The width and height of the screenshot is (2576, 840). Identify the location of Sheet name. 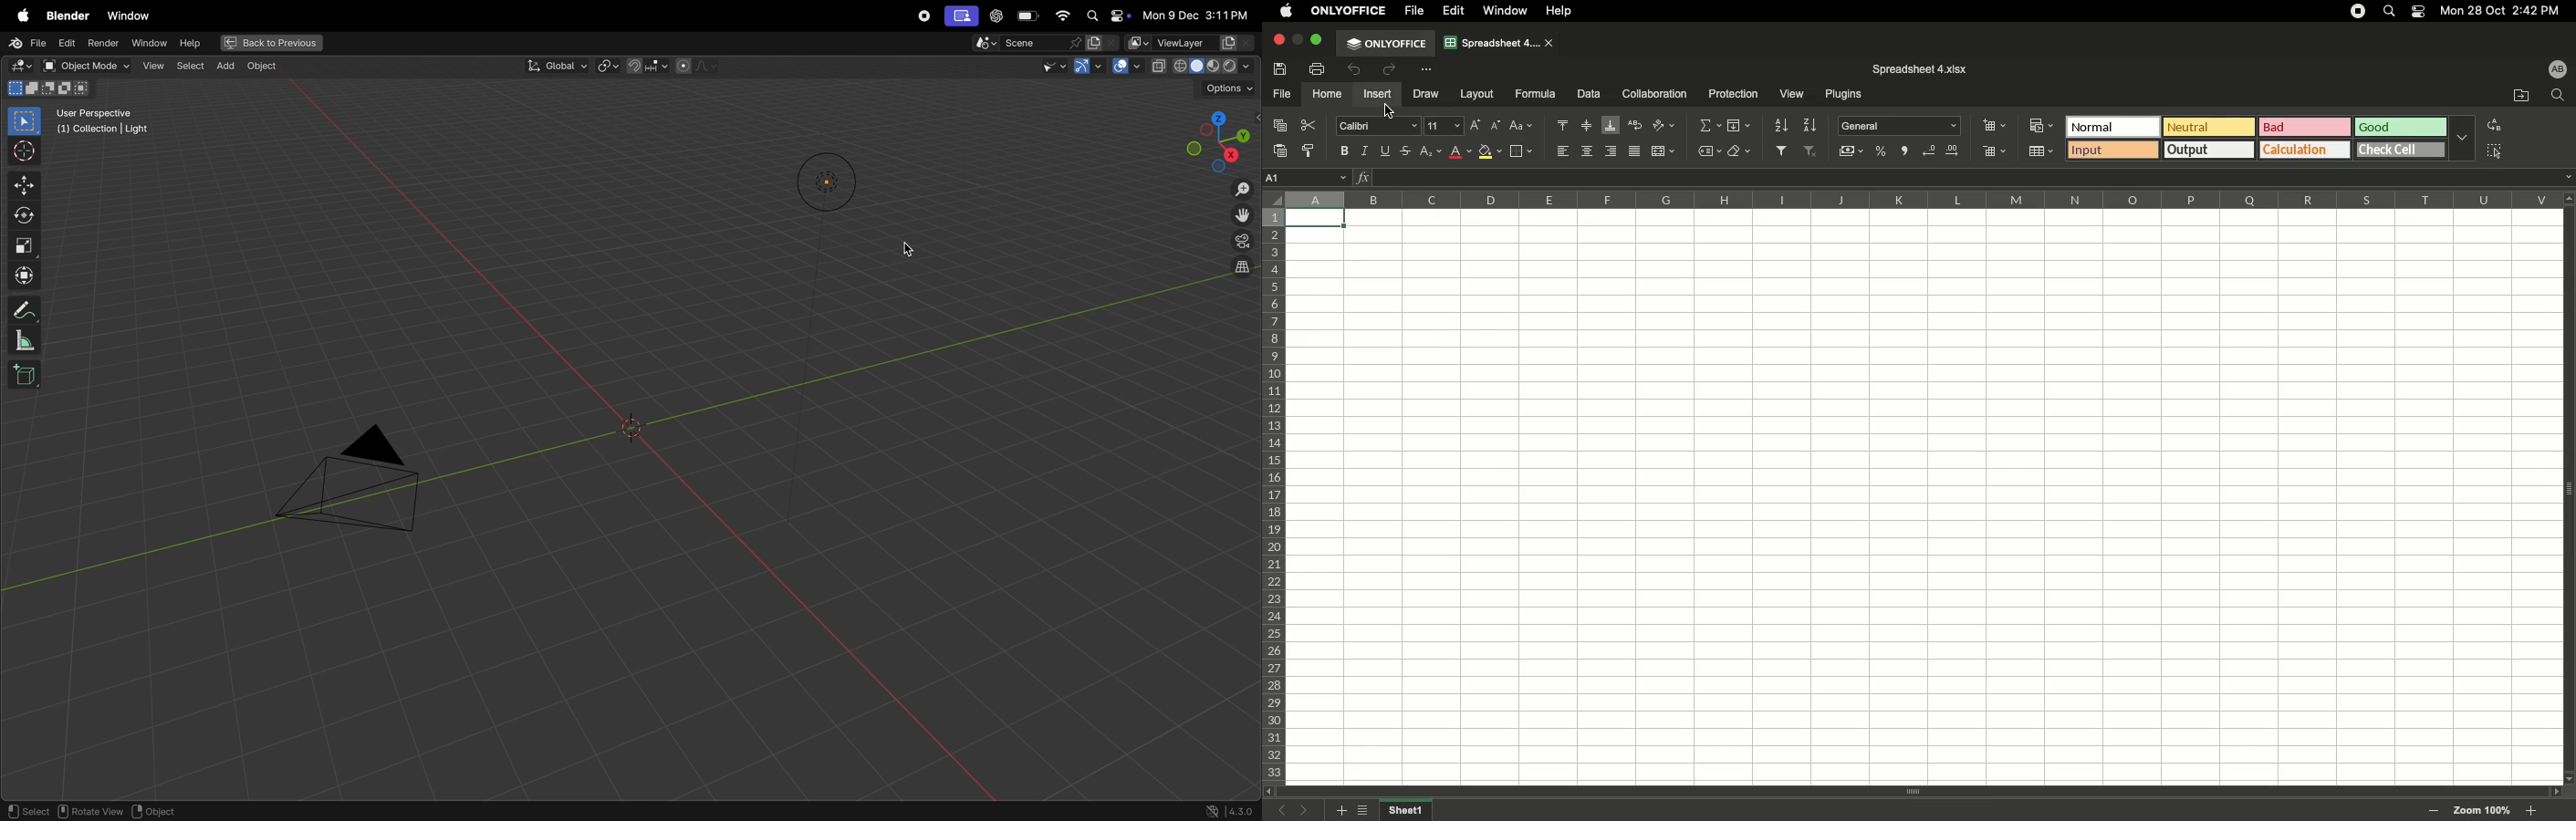
(1408, 811).